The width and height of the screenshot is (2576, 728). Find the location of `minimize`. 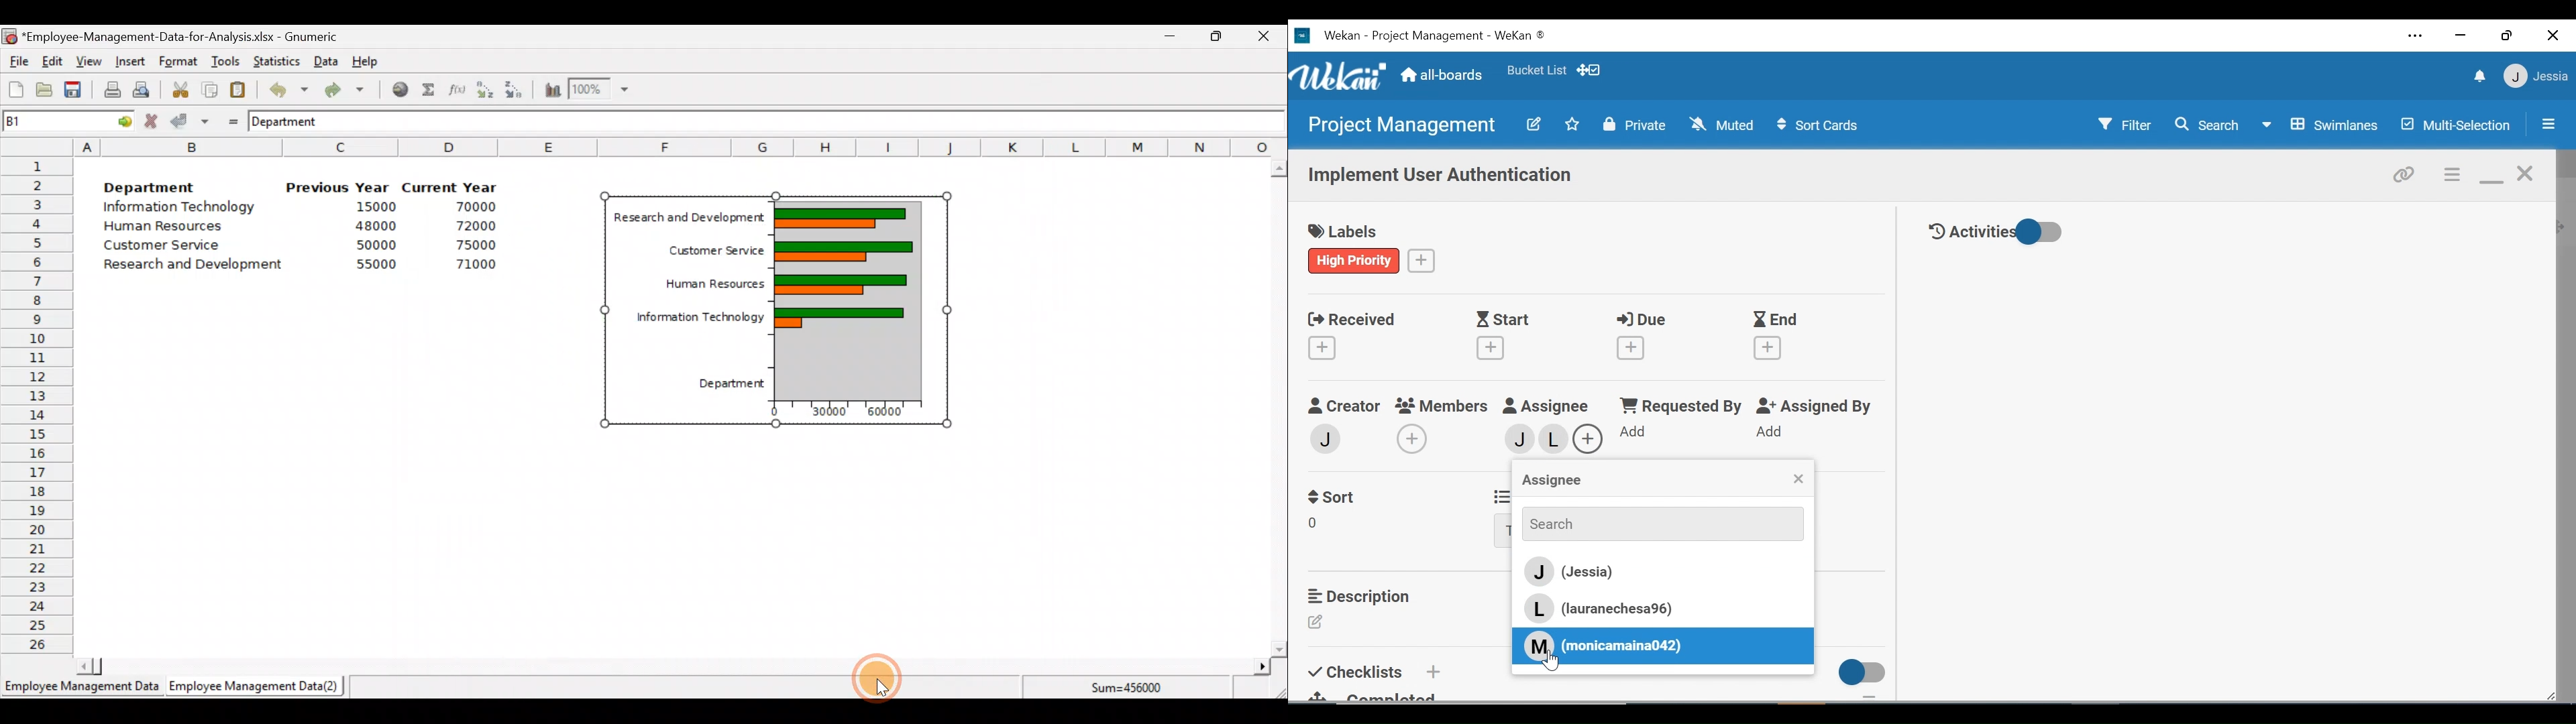

minimize is located at coordinates (2491, 176).